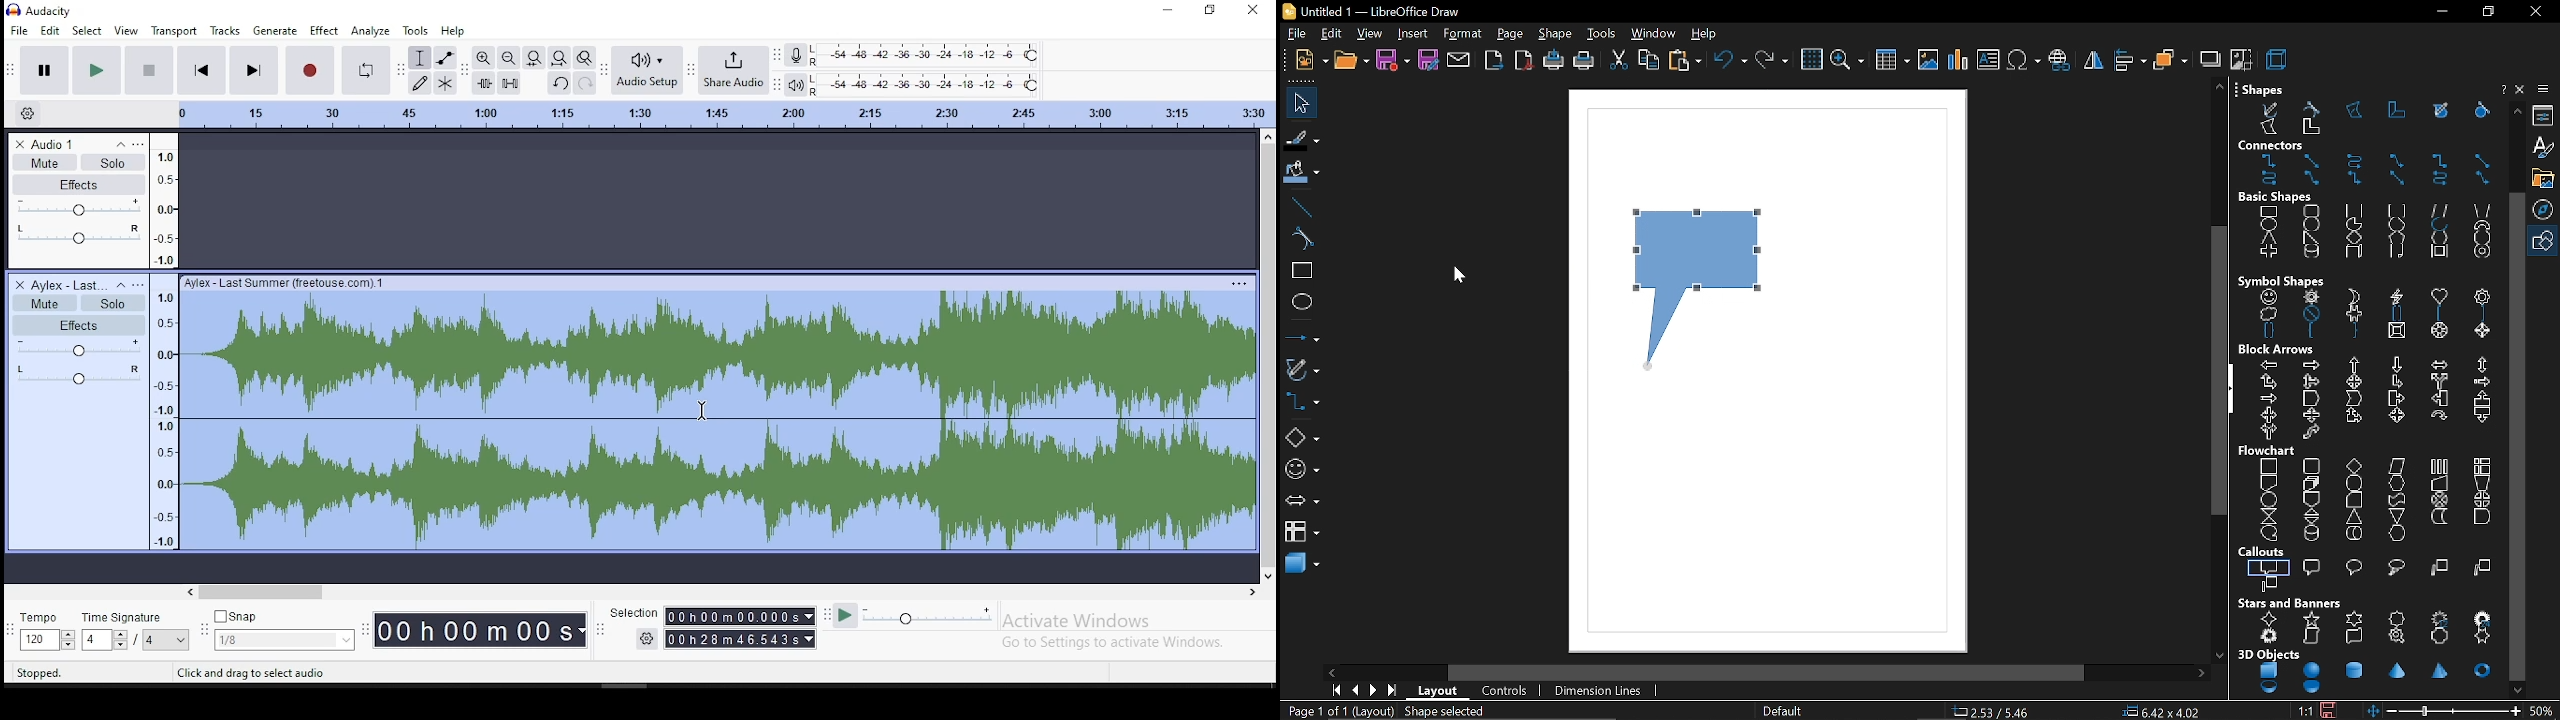 The image size is (2576, 728). I want to click on co-ordinate, so click(1998, 712).